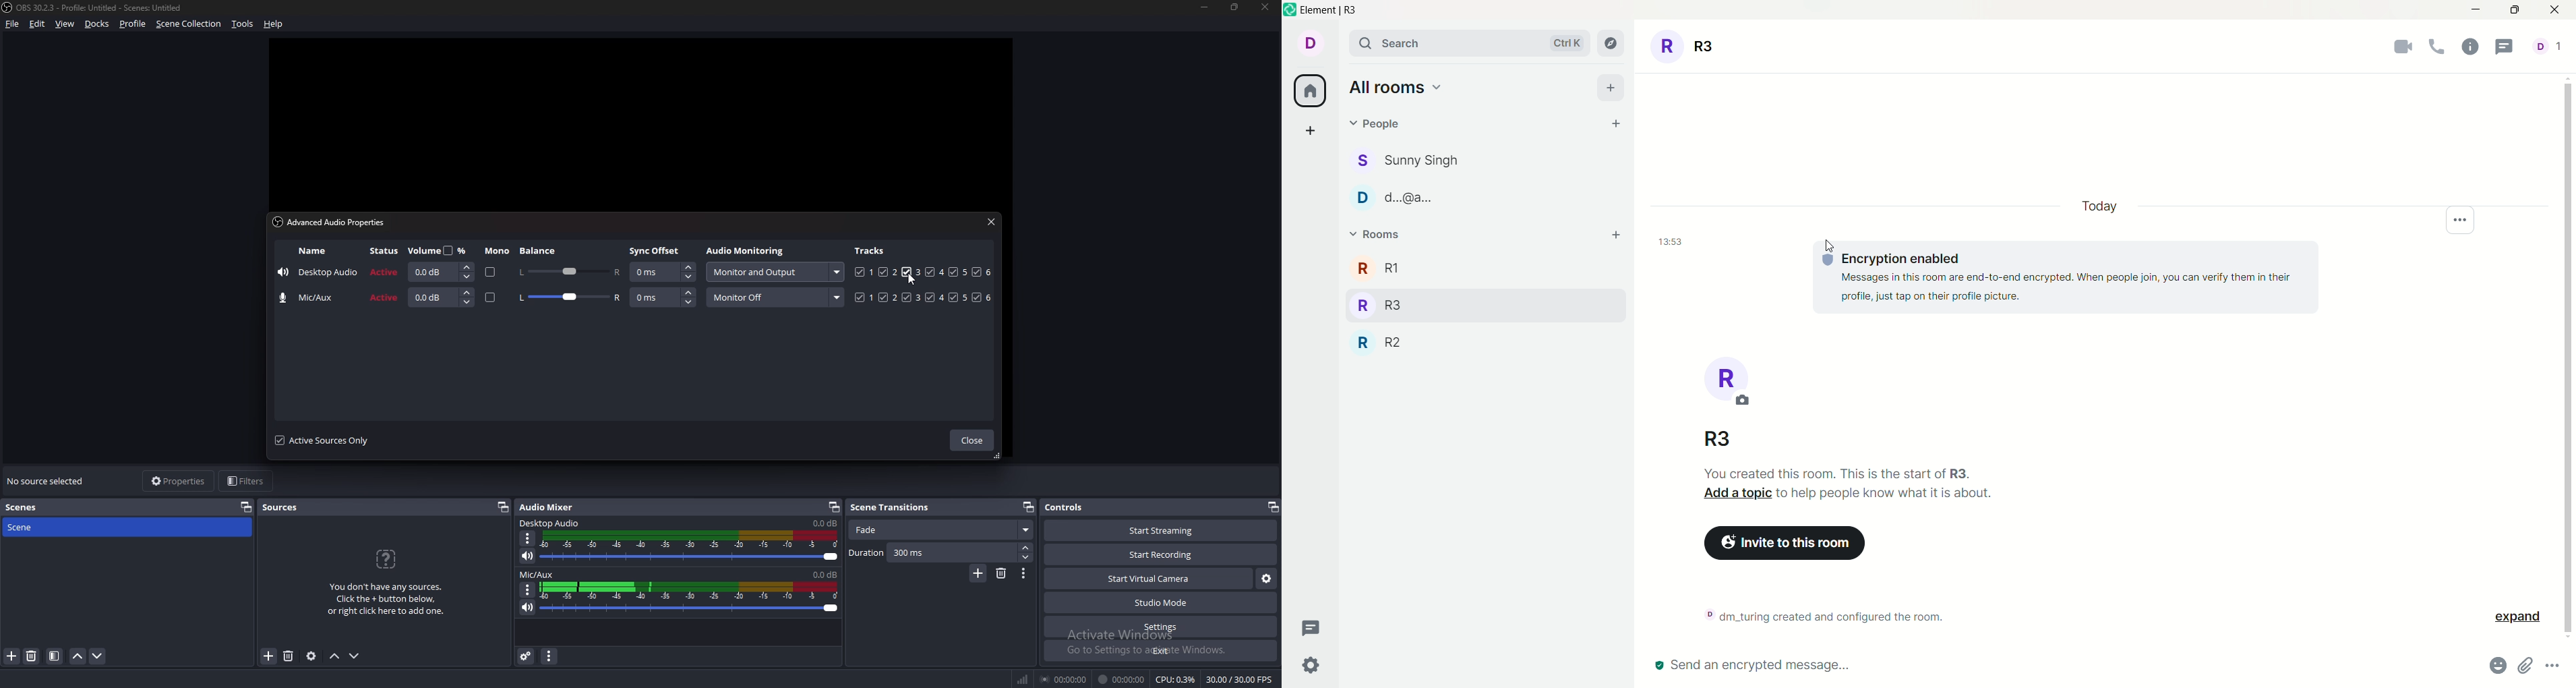 Image resolution: width=2576 pixels, height=700 pixels. I want to click on volume, so click(440, 250).